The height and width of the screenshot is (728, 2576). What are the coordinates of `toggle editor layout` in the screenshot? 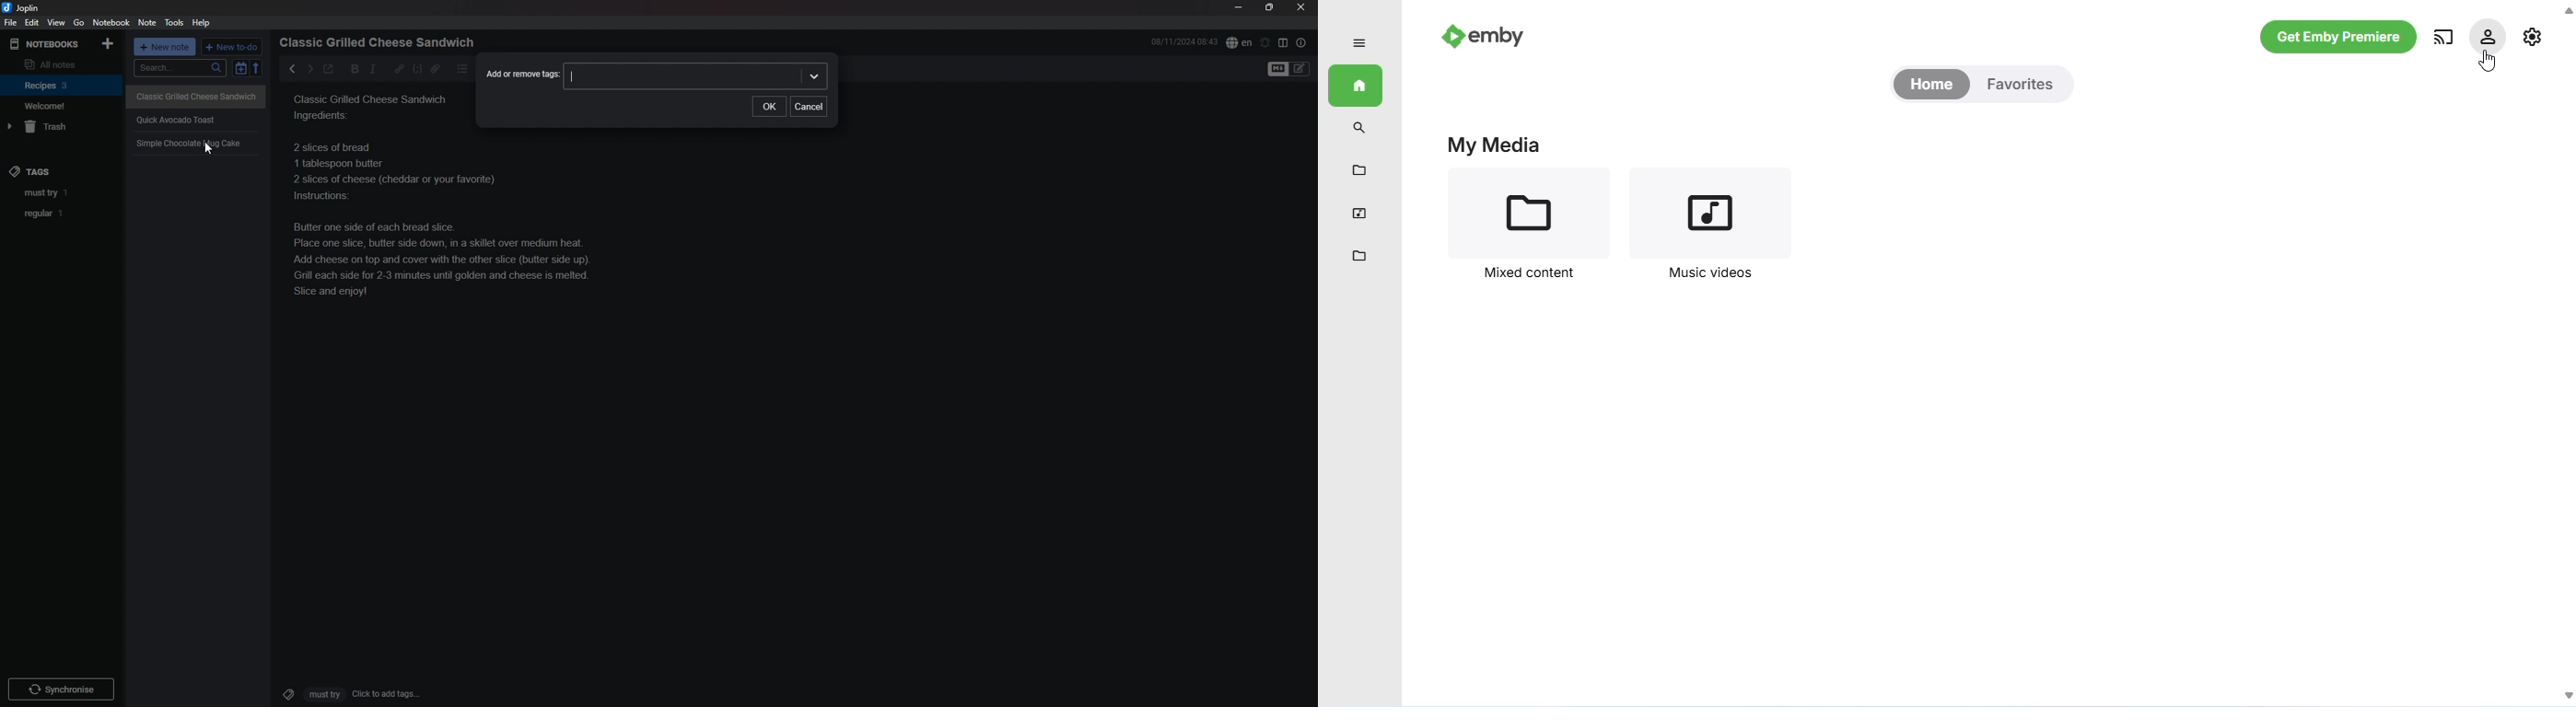 It's located at (1284, 43).